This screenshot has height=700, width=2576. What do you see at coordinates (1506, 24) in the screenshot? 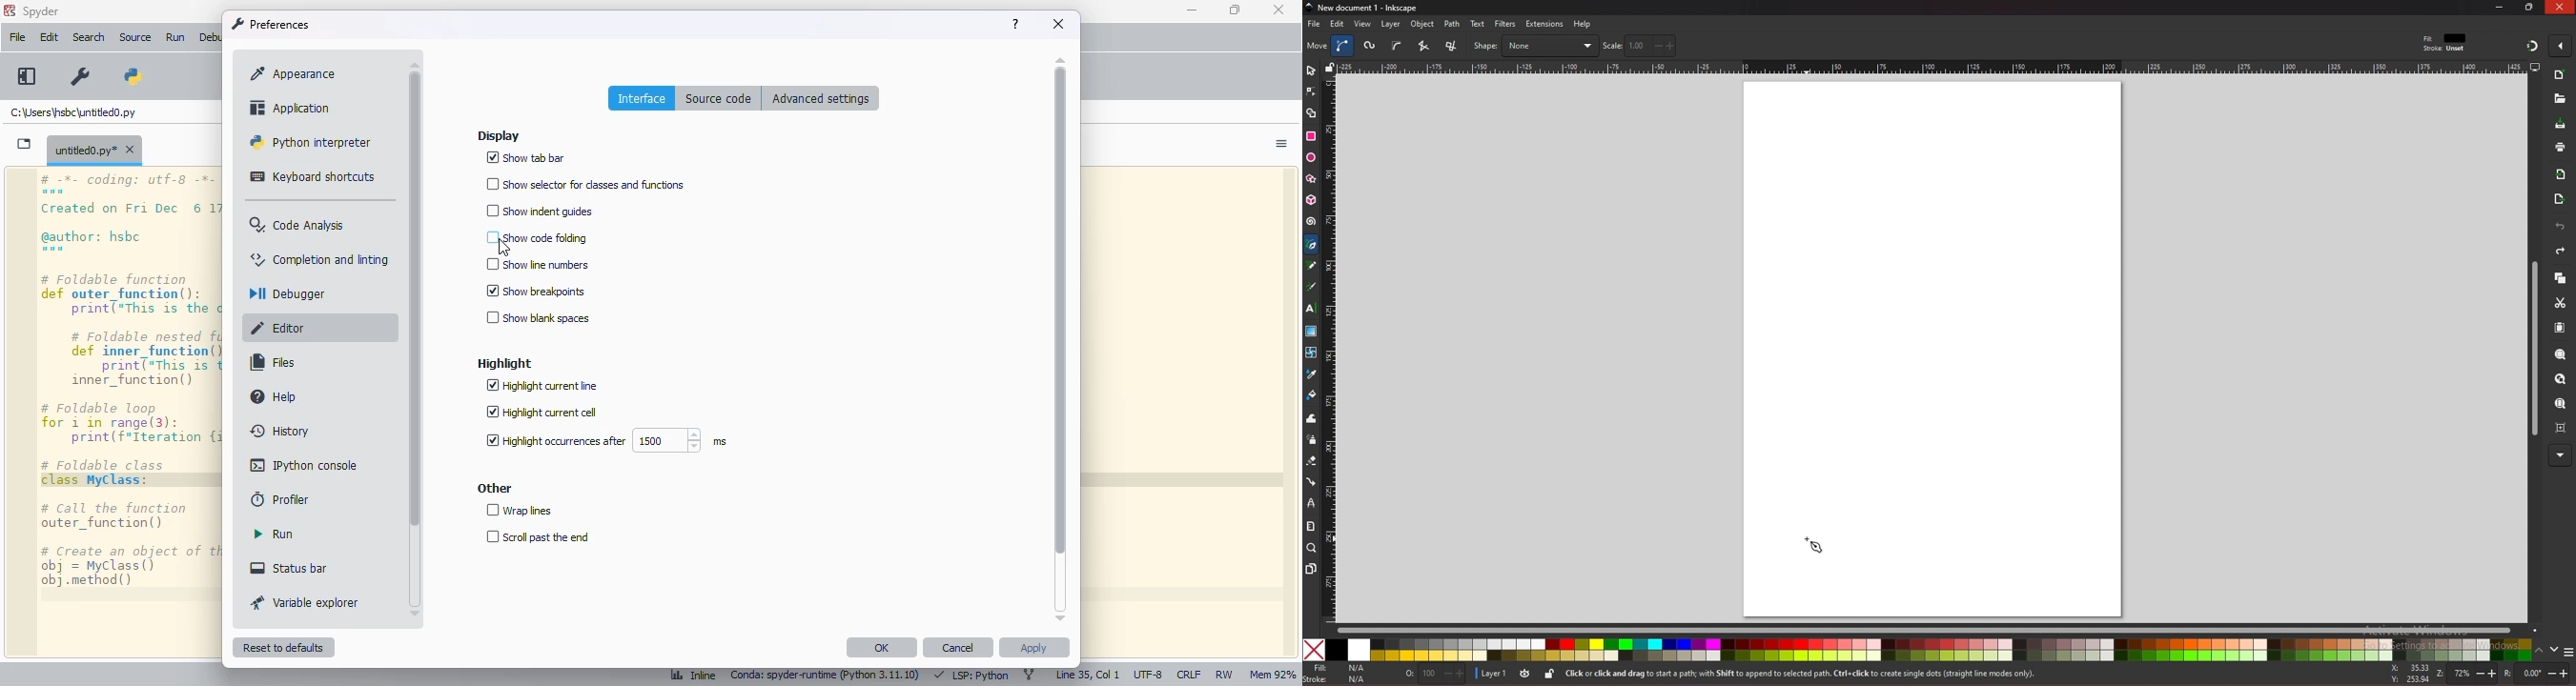
I see `filters` at bounding box center [1506, 24].